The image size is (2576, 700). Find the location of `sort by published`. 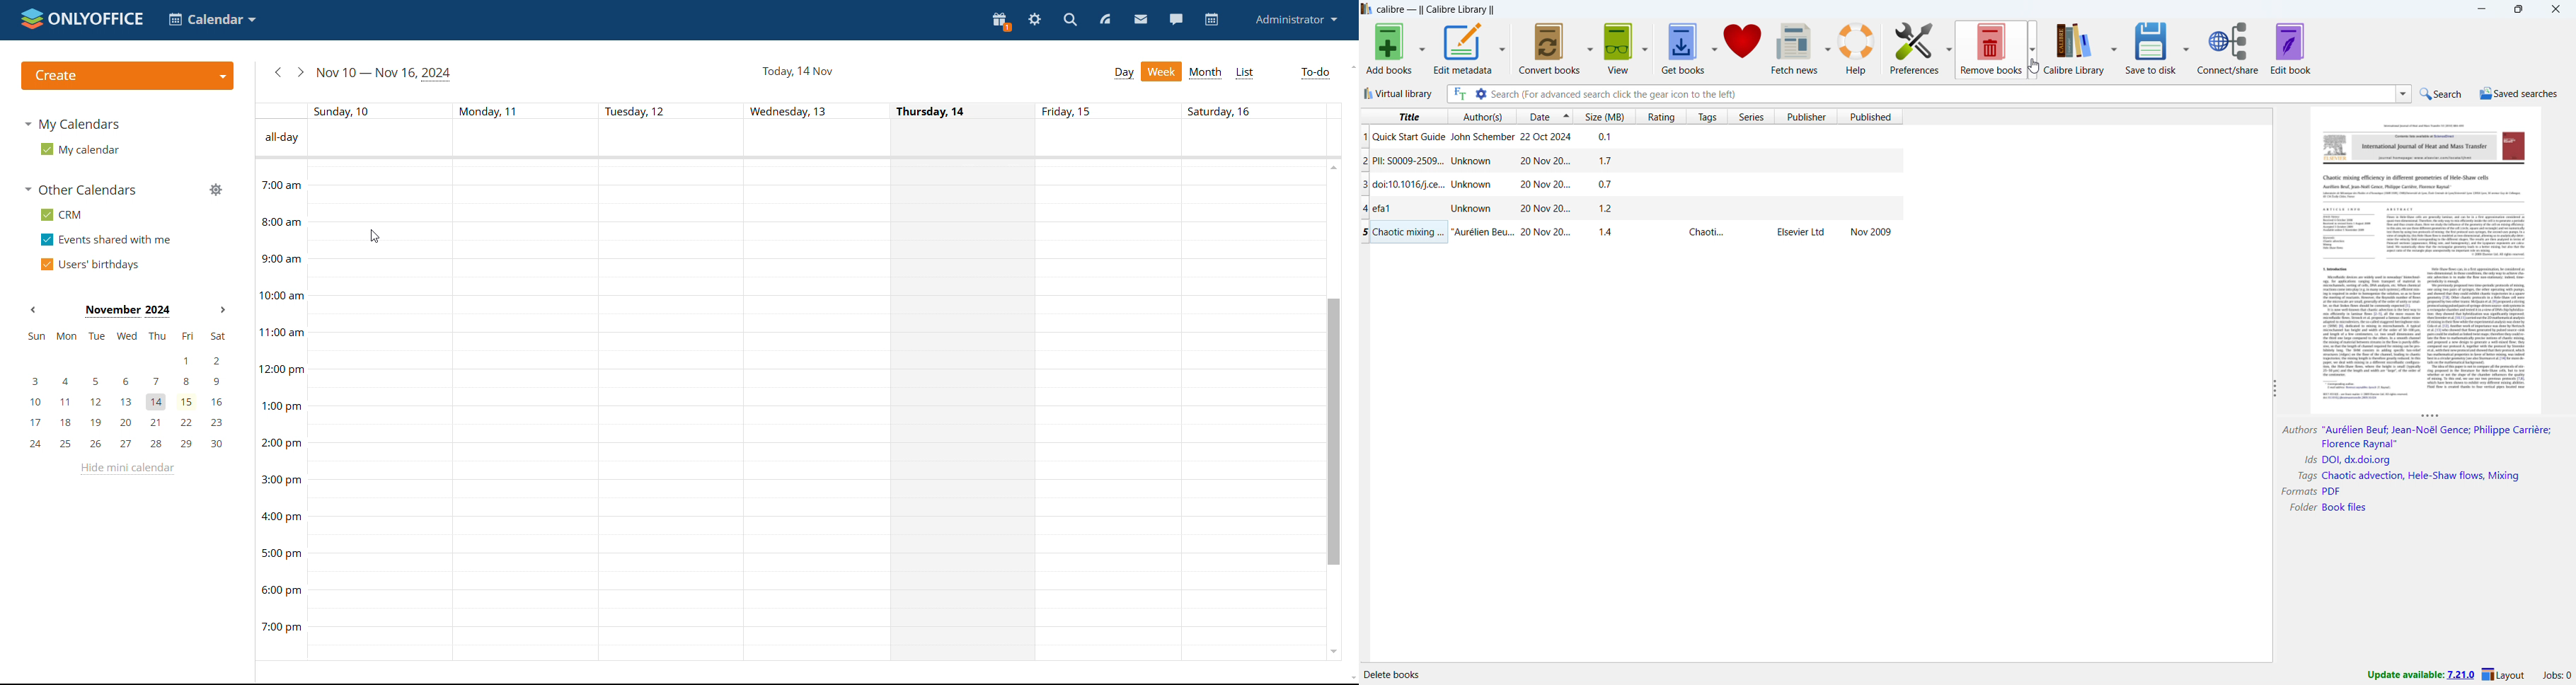

sort by published is located at coordinates (1869, 117).